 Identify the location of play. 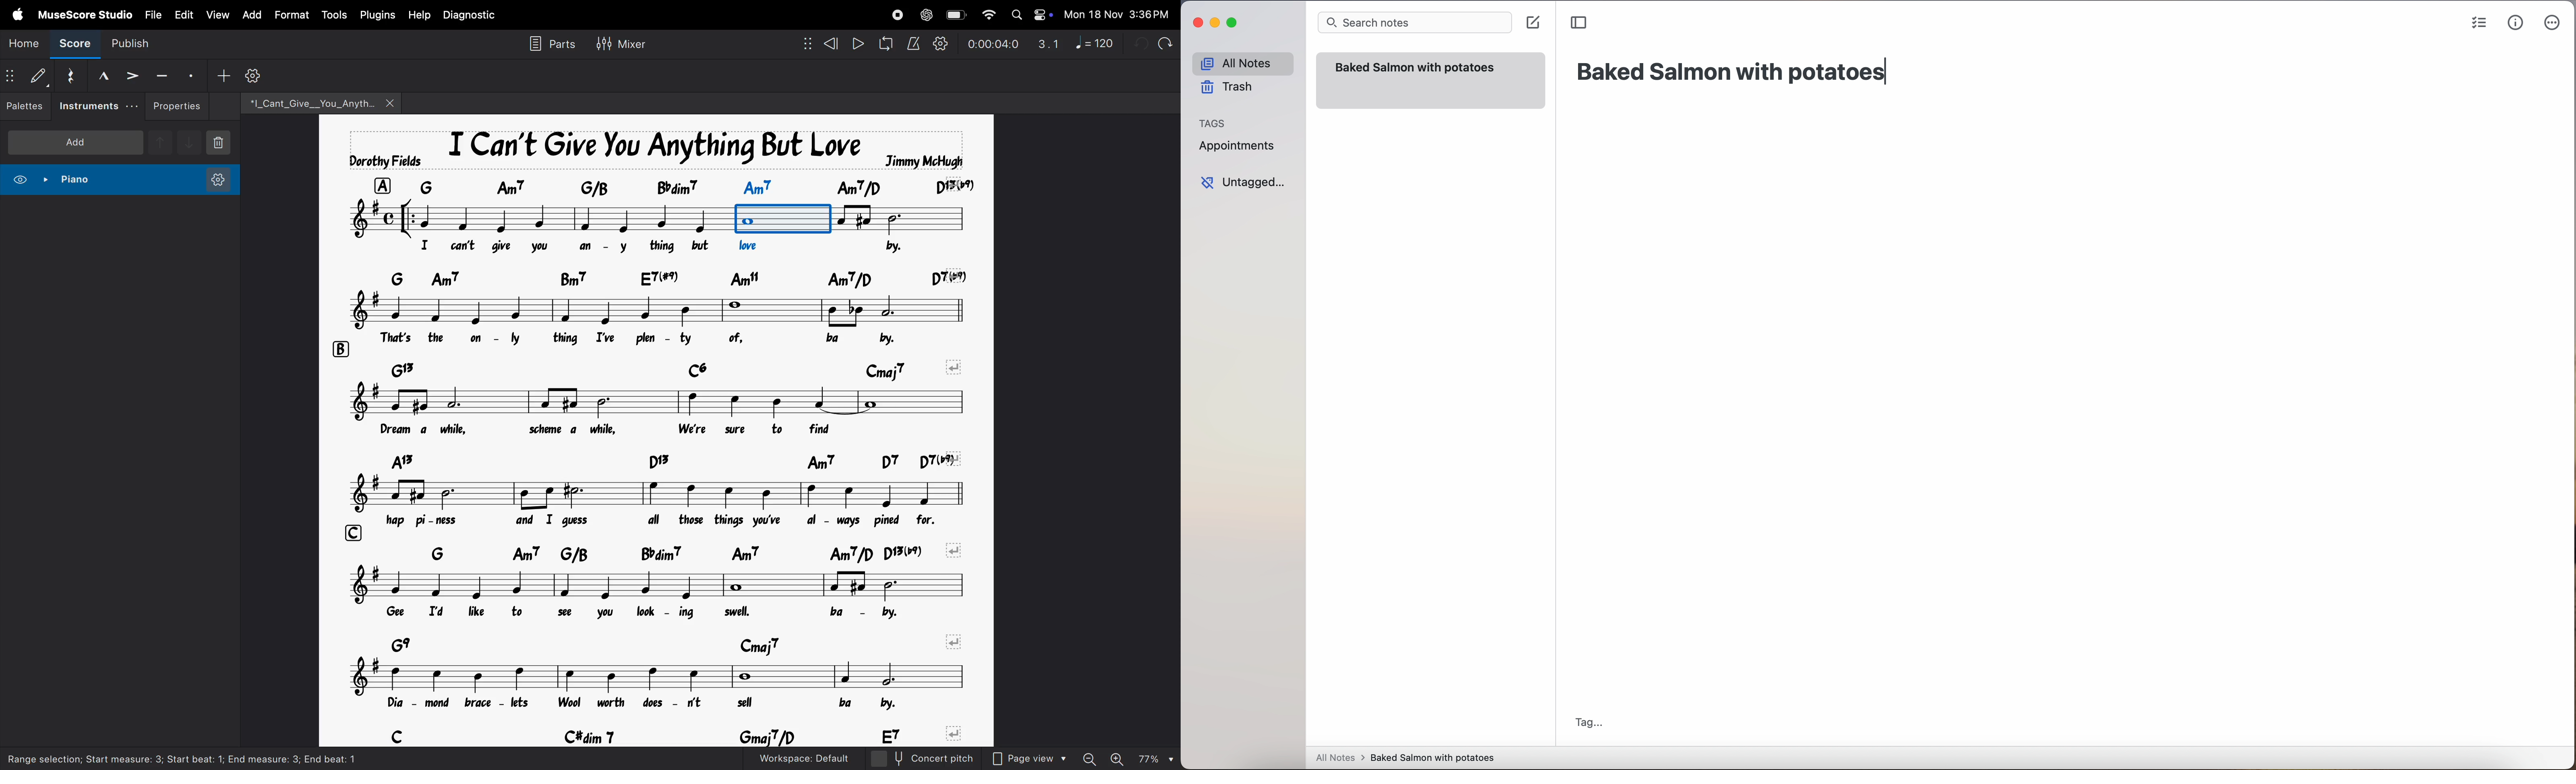
(859, 43).